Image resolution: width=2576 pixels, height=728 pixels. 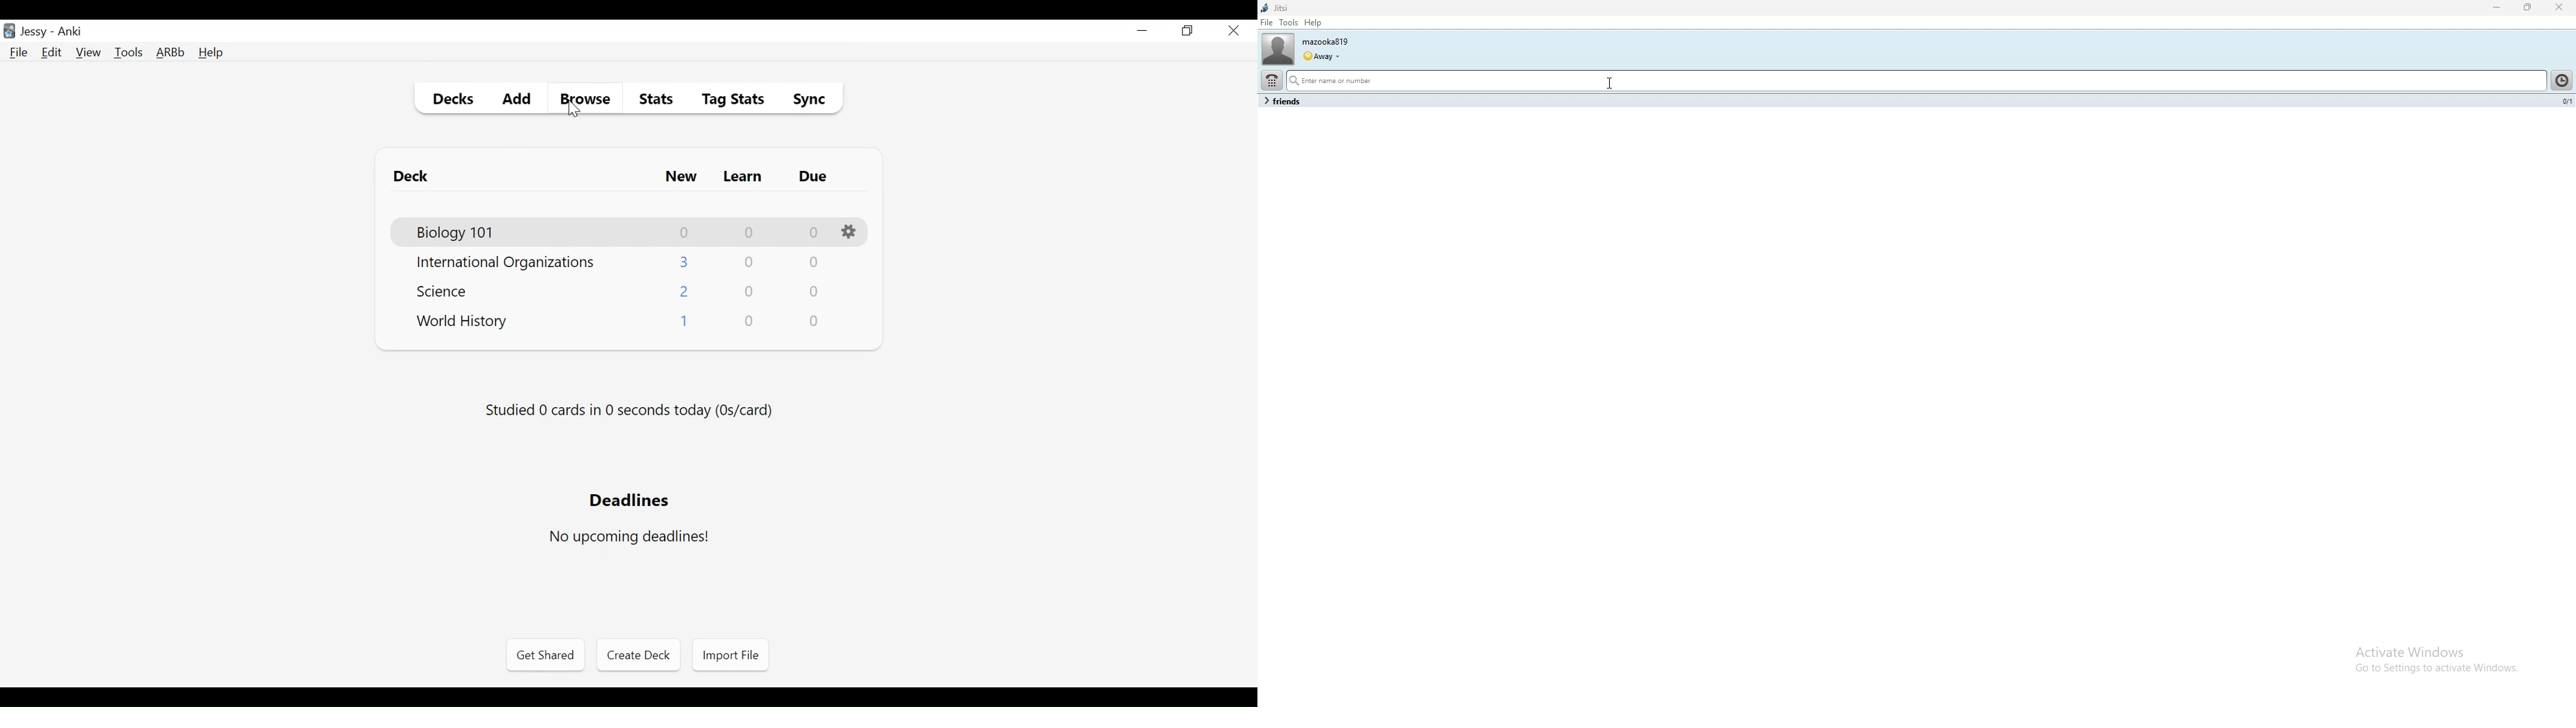 I want to click on Stats, so click(x=652, y=100).